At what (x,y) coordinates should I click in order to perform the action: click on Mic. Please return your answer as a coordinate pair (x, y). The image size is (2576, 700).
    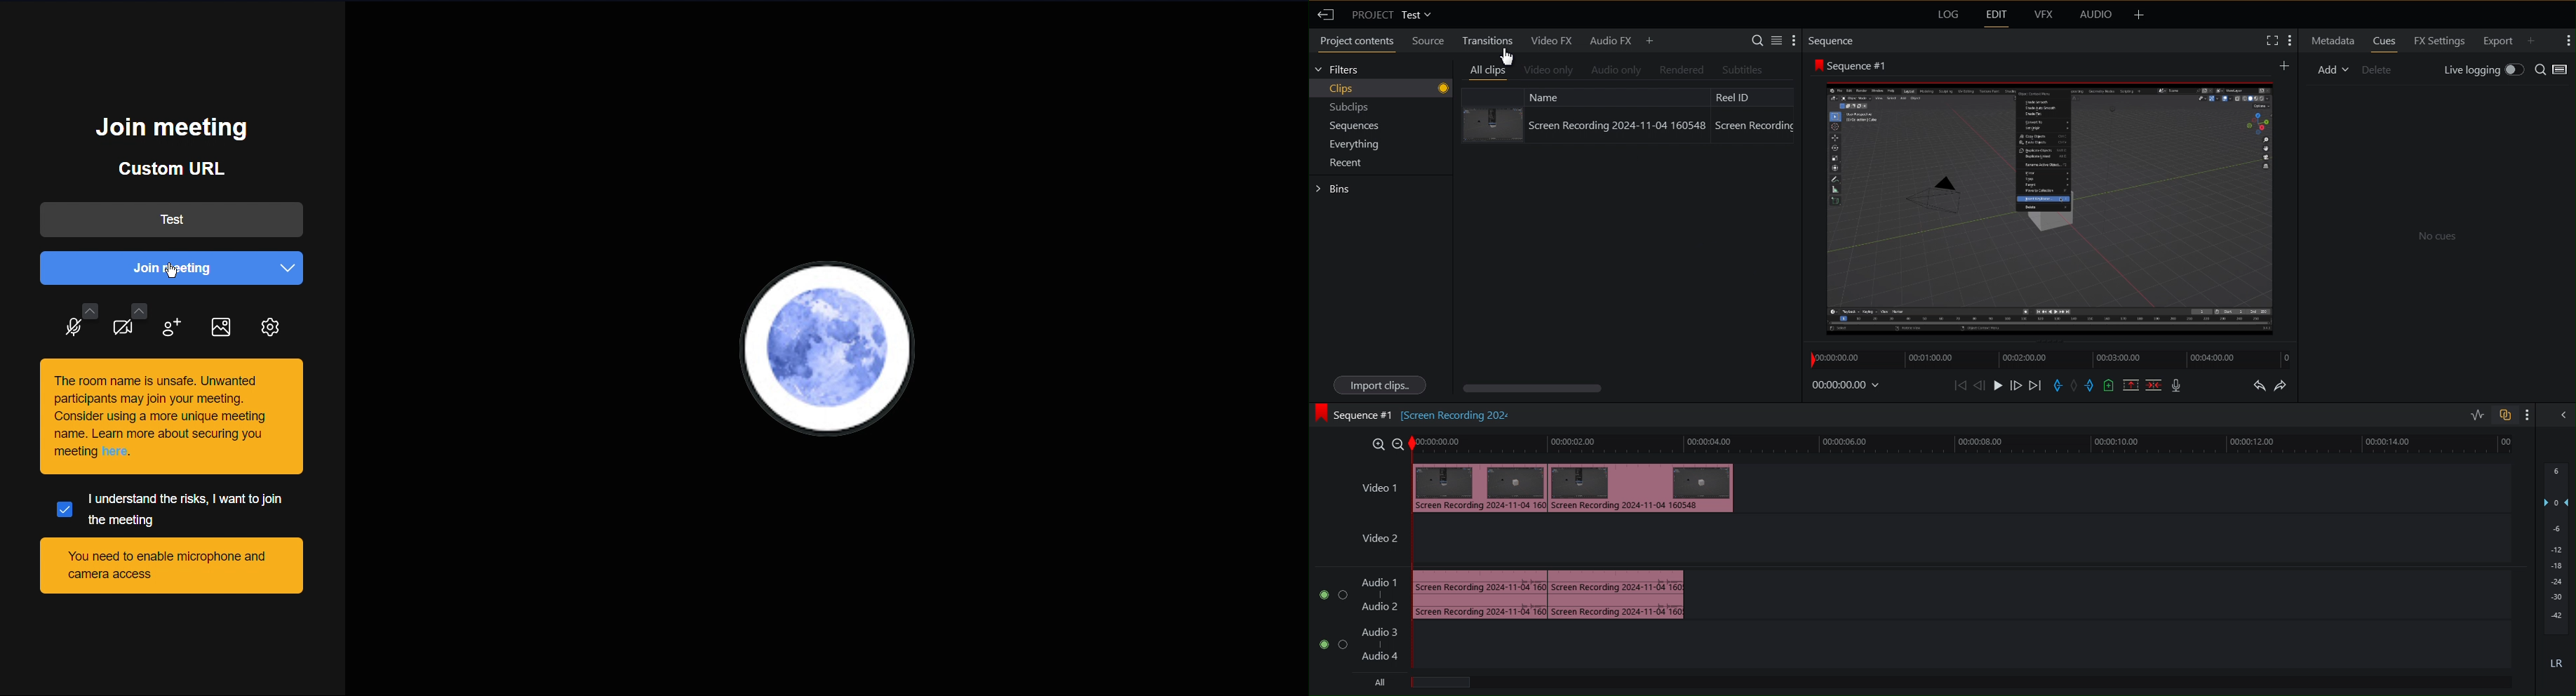
    Looking at the image, I should click on (2176, 385).